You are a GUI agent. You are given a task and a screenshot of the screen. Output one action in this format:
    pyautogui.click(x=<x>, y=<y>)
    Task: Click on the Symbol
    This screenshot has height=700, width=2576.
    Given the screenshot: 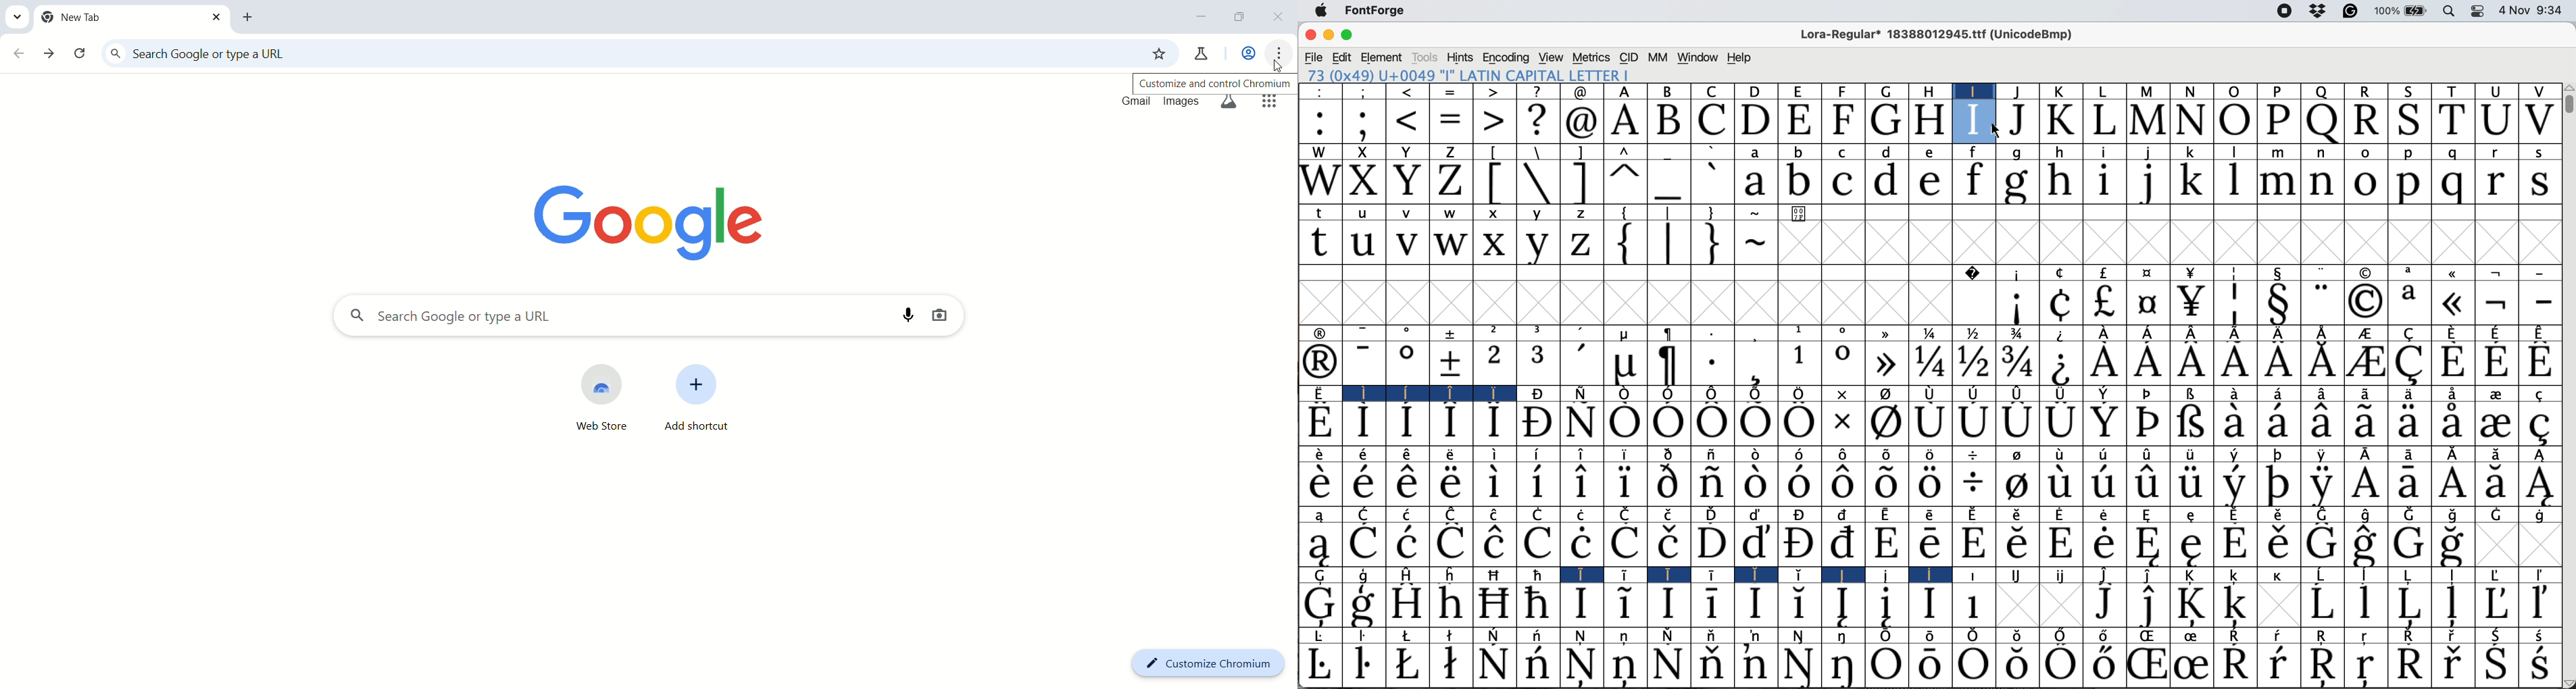 What is the action you would take?
    pyautogui.click(x=2018, y=514)
    